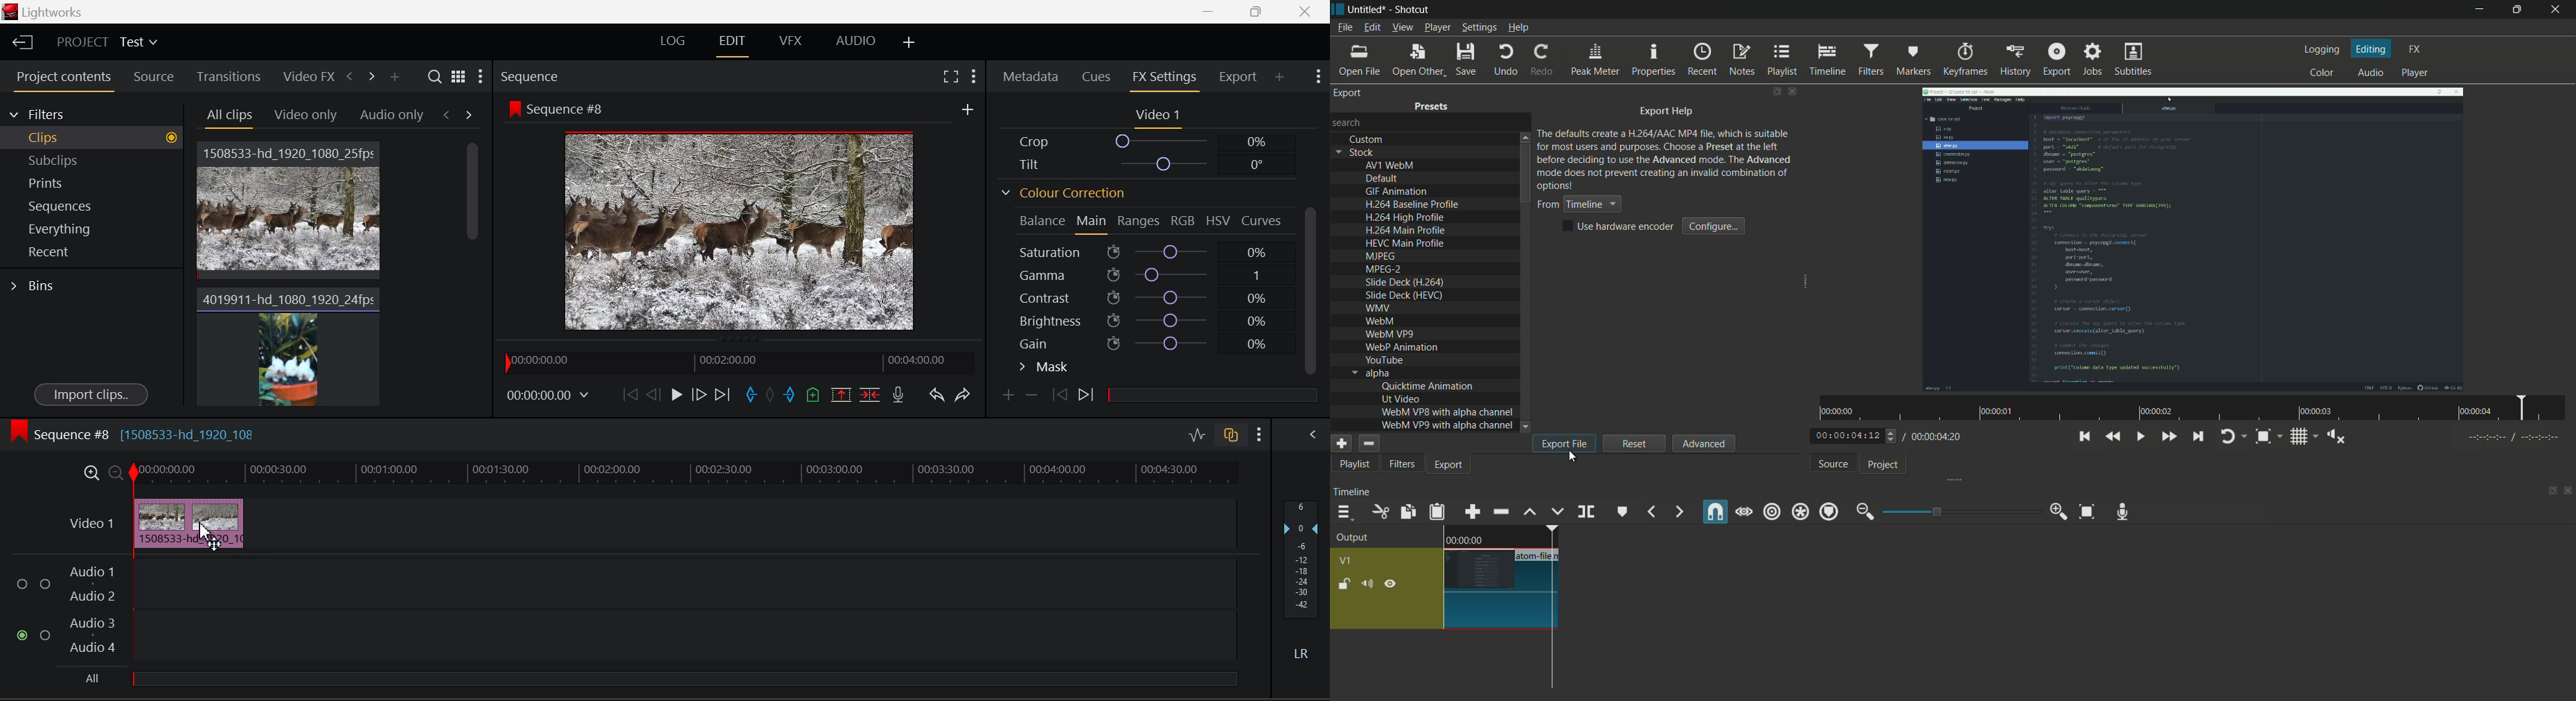  I want to click on show volume control, so click(2335, 437).